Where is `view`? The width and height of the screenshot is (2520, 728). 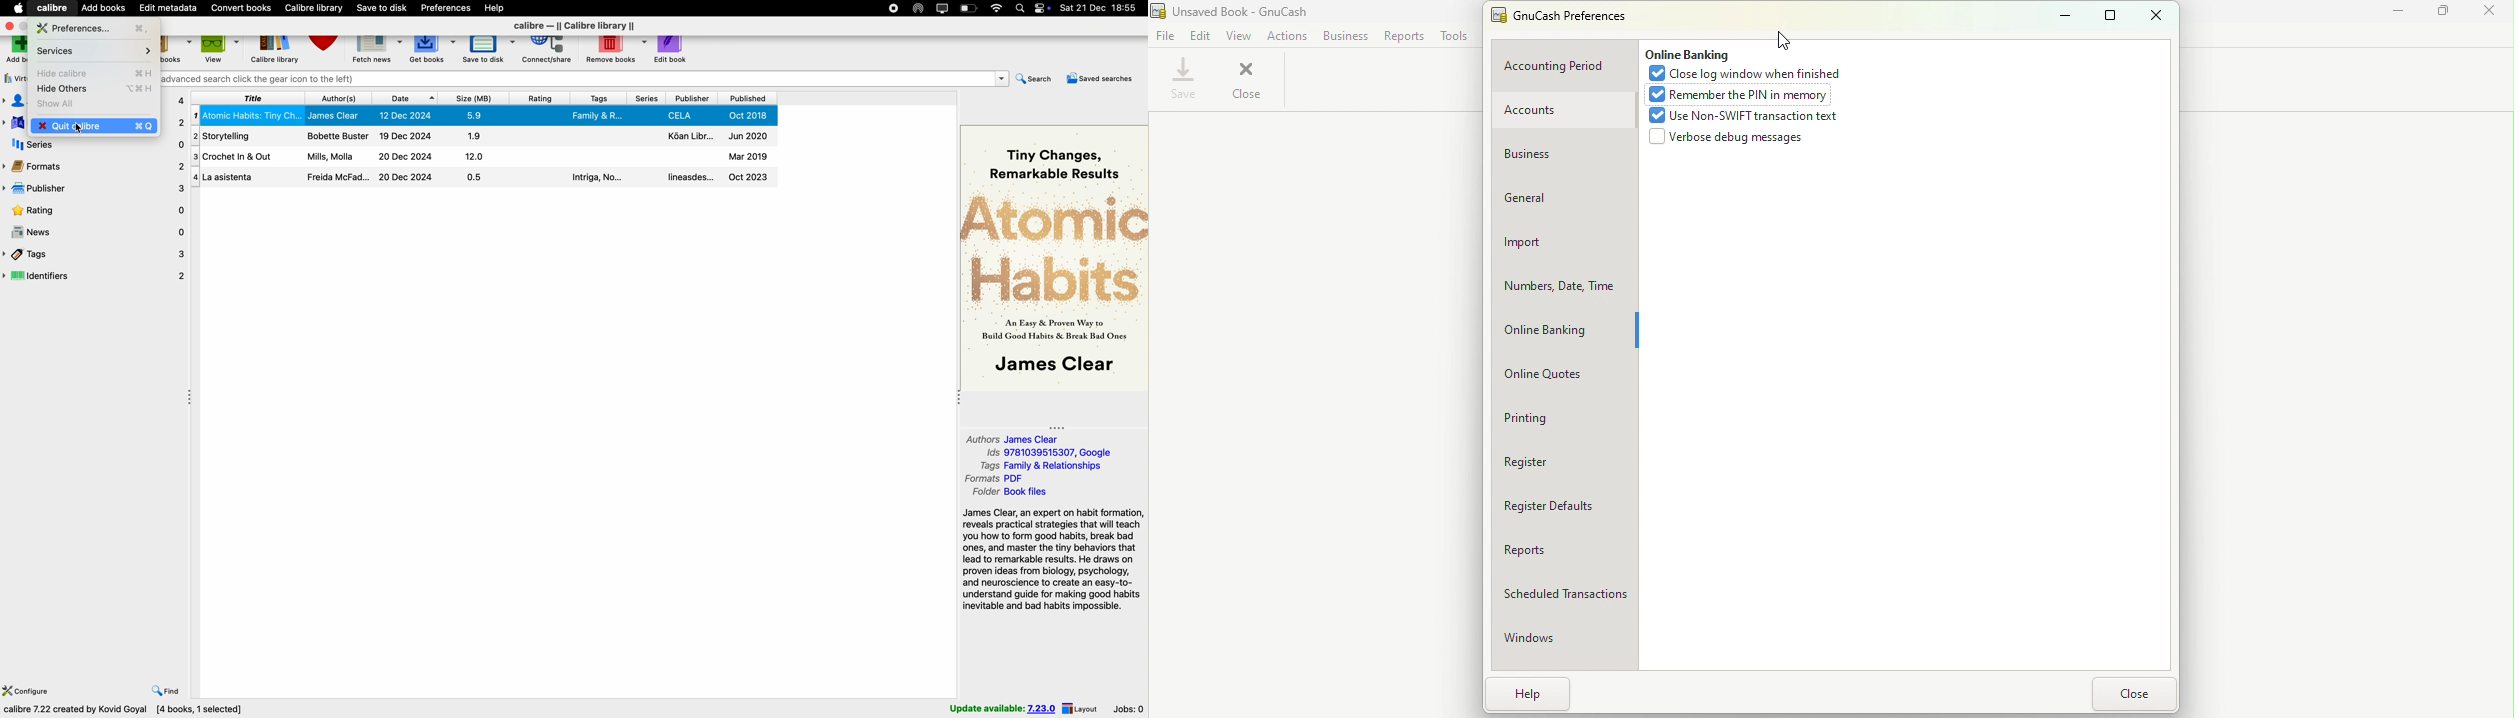
view is located at coordinates (221, 50).